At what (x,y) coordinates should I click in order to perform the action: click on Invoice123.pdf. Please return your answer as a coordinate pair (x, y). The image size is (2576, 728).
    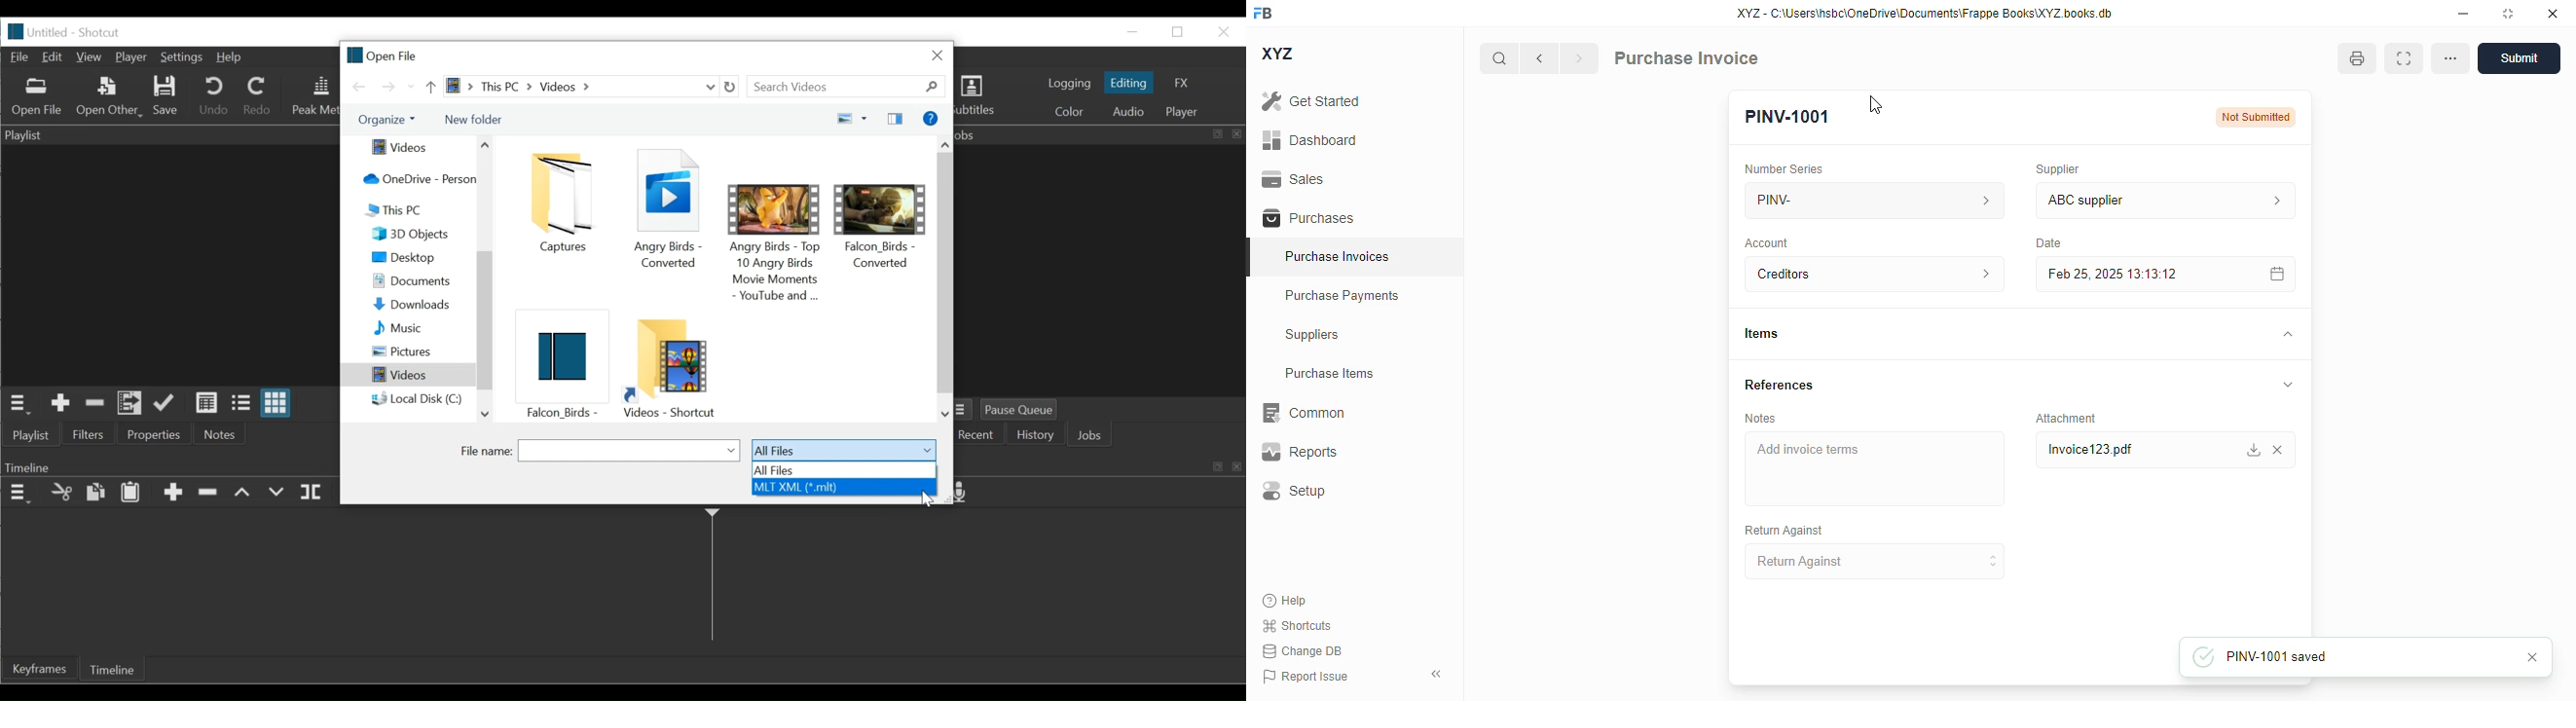
    Looking at the image, I should click on (2100, 450).